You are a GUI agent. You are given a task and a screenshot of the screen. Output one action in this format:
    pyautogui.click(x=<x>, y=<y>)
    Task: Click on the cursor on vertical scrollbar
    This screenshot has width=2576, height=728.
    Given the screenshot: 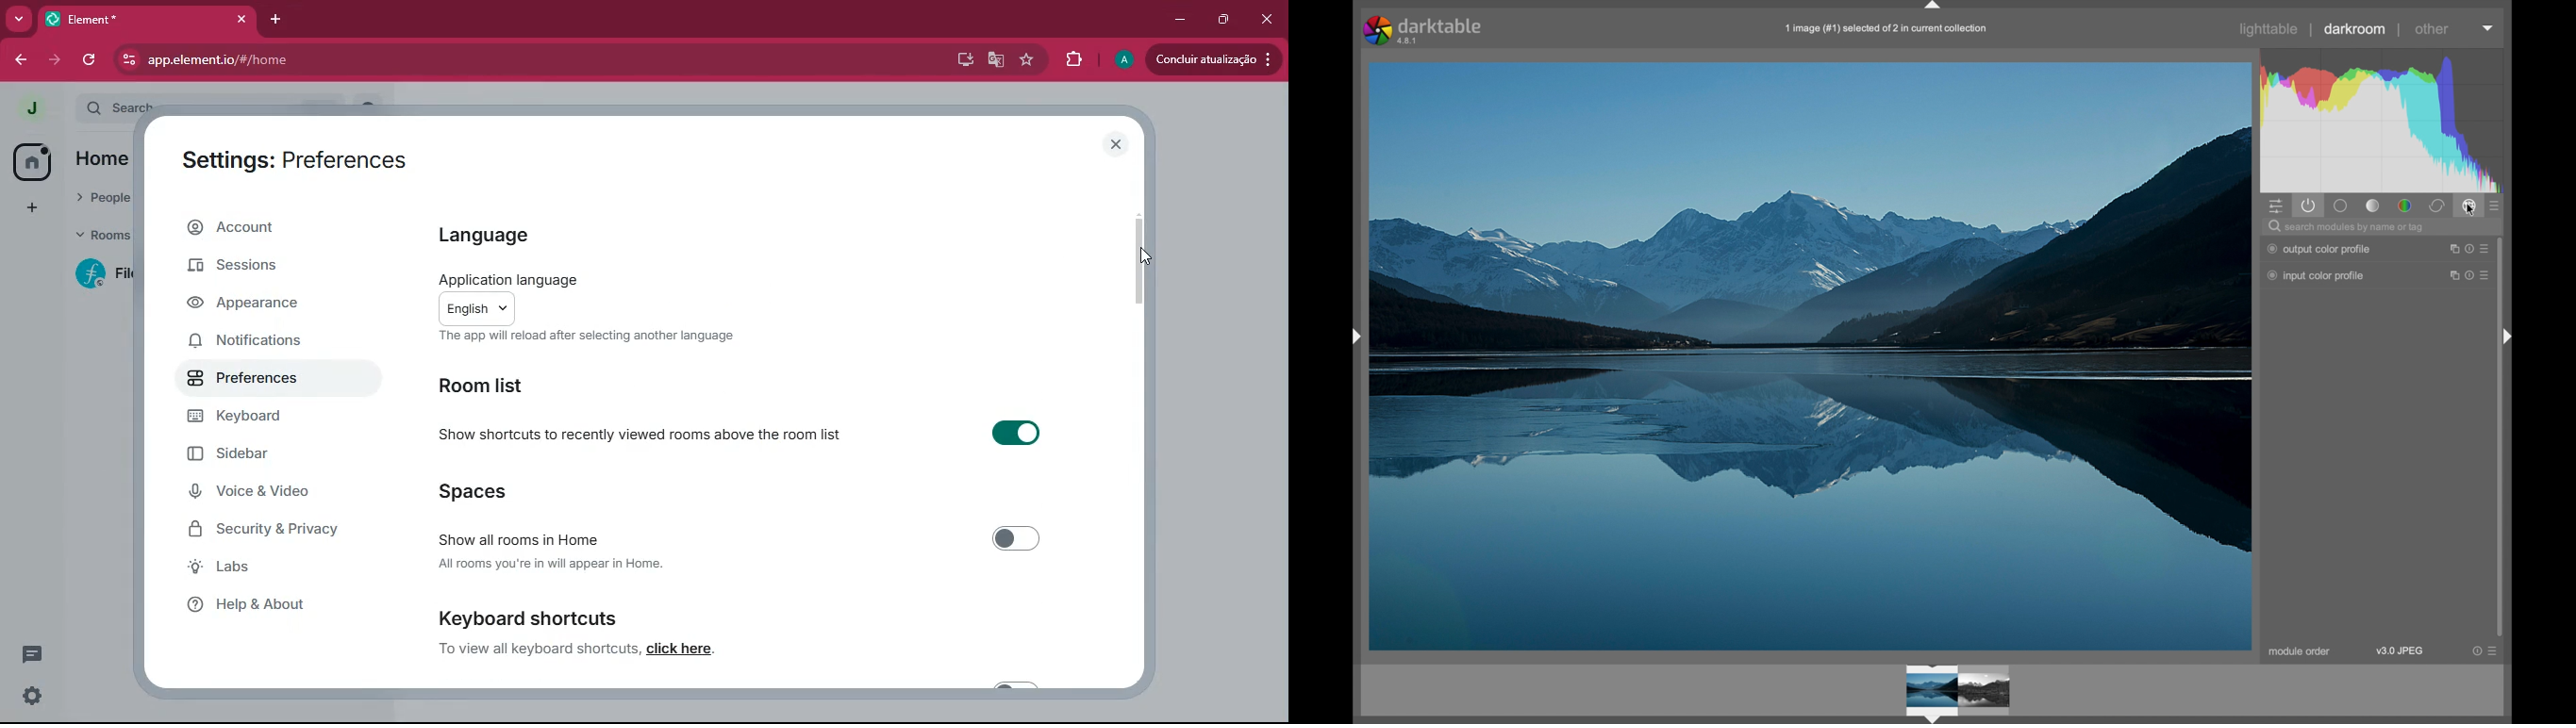 What is the action you would take?
    pyautogui.click(x=1142, y=255)
    